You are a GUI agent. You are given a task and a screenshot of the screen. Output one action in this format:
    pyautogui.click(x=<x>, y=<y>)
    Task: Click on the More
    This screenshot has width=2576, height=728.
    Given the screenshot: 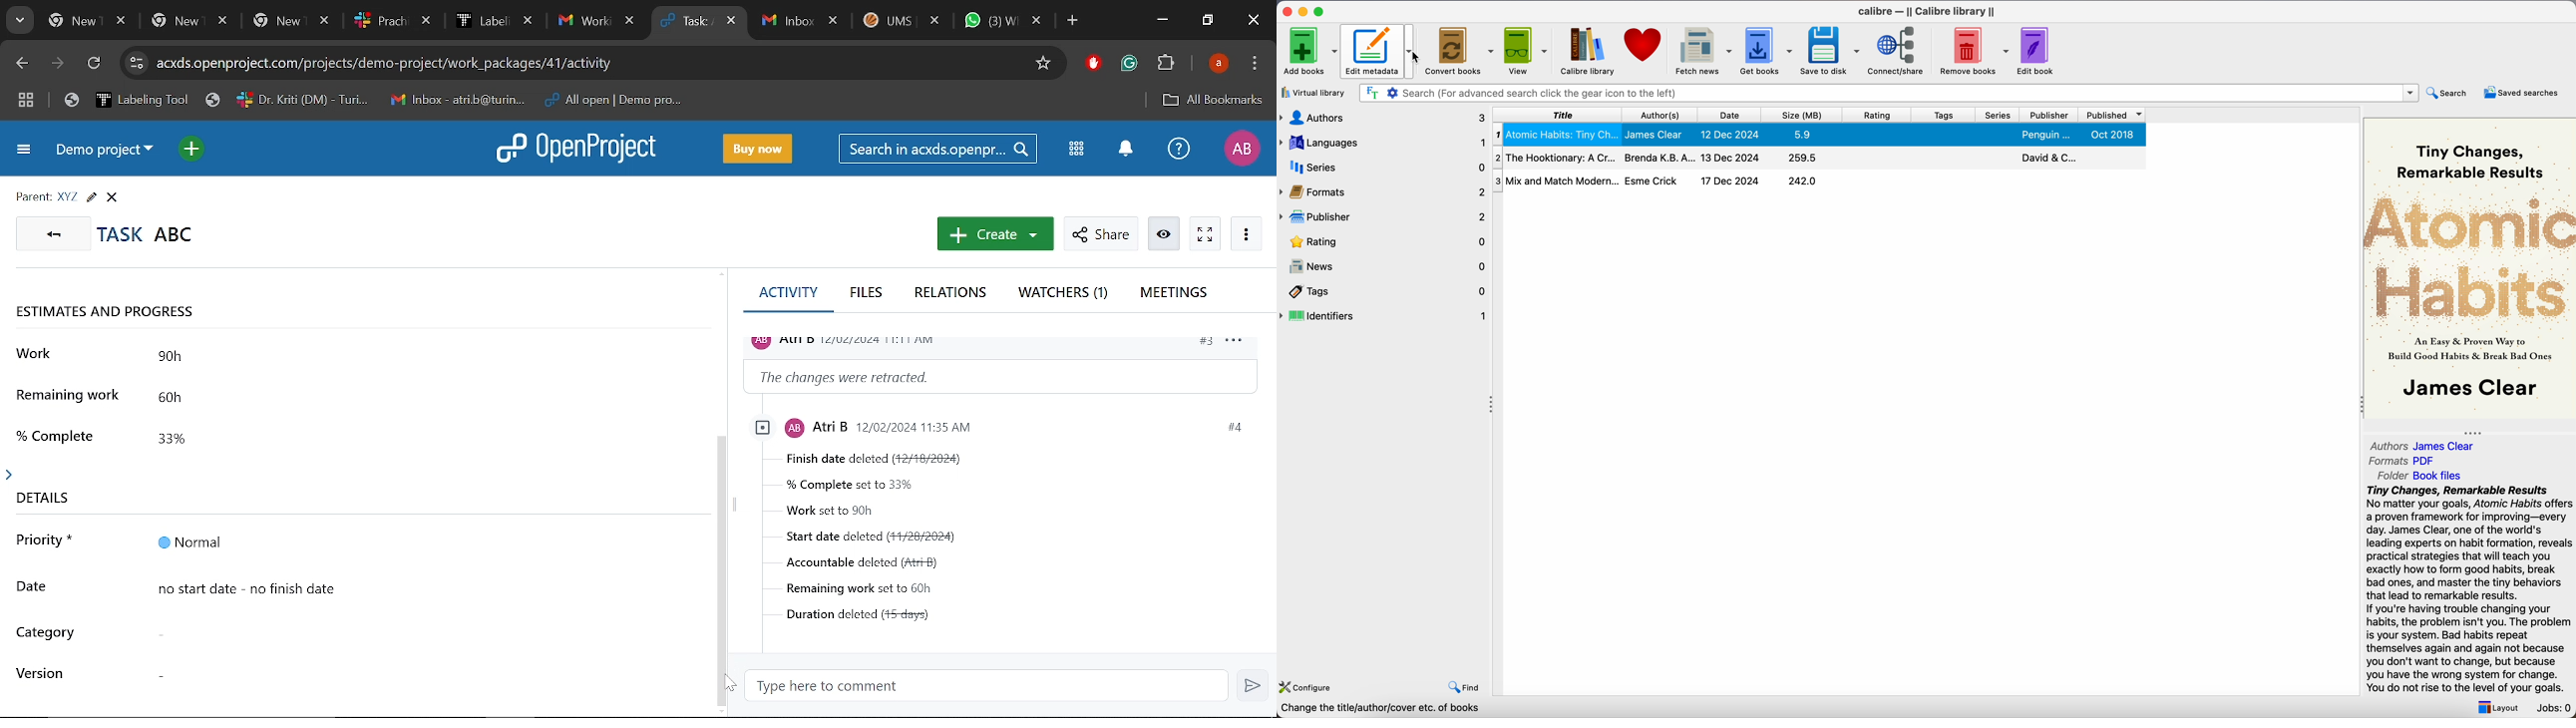 What is the action you would take?
    pyautogui.click(x=1245, y=232)
    